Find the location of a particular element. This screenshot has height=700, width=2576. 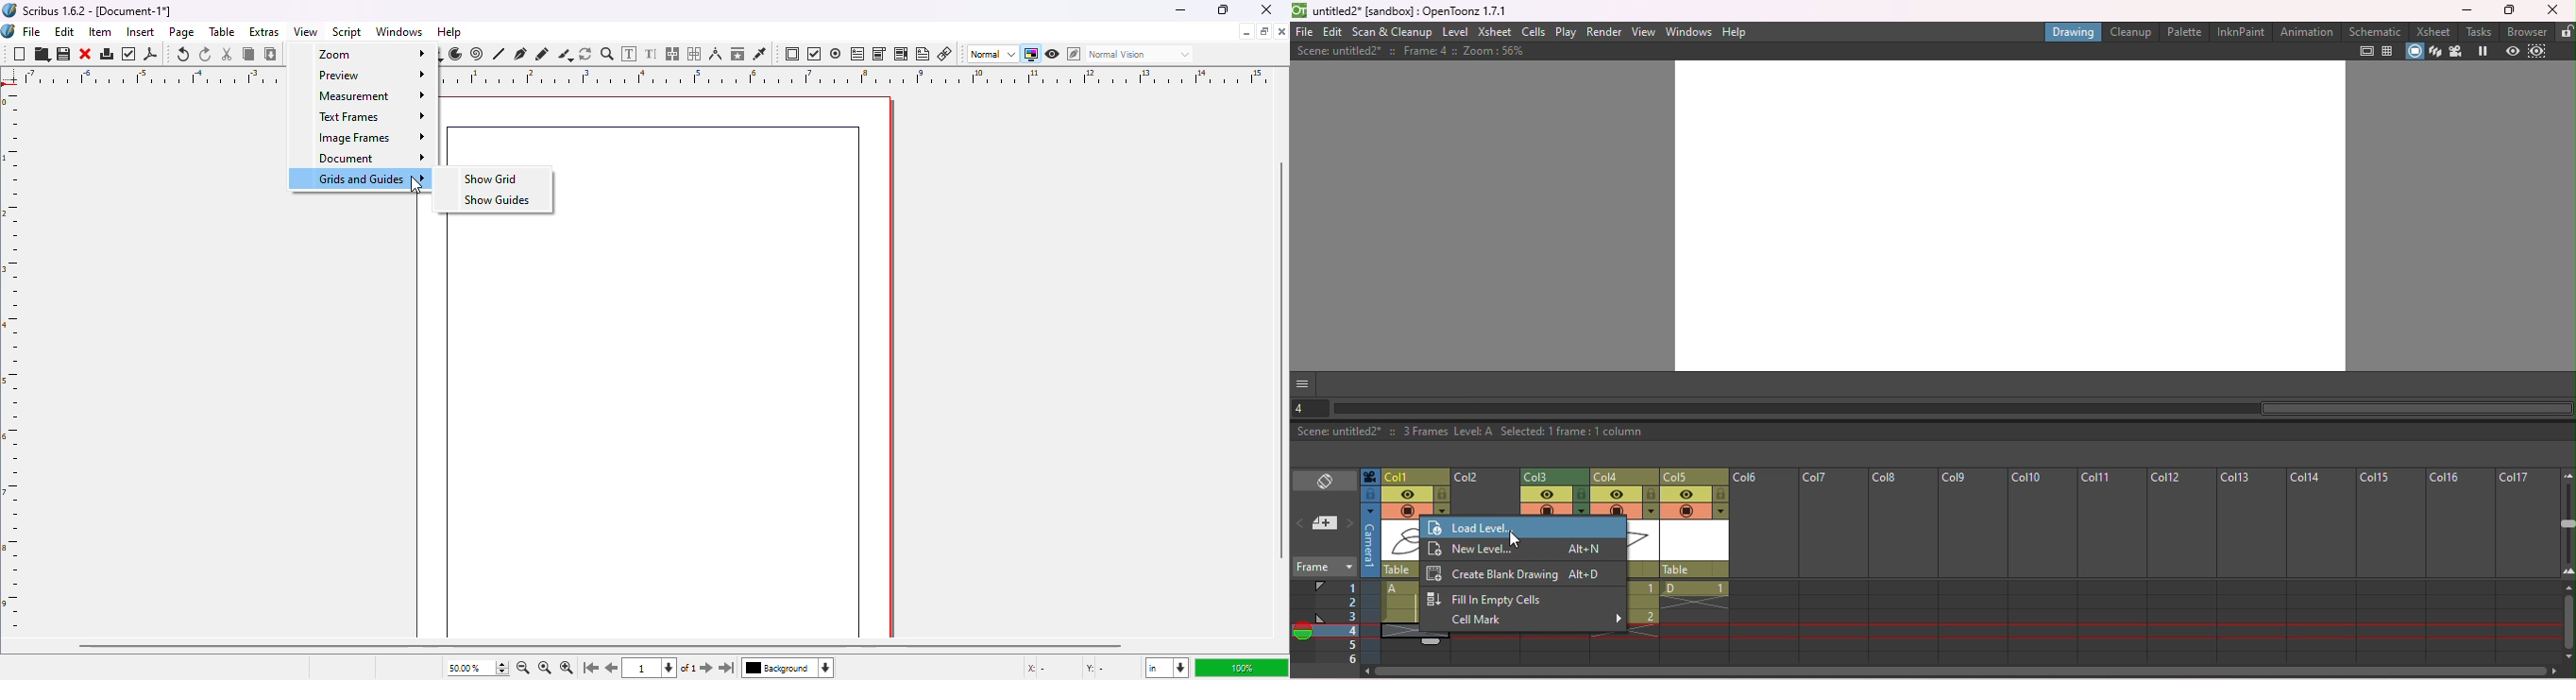

Column 15 is located at coordinates (2387, 566).